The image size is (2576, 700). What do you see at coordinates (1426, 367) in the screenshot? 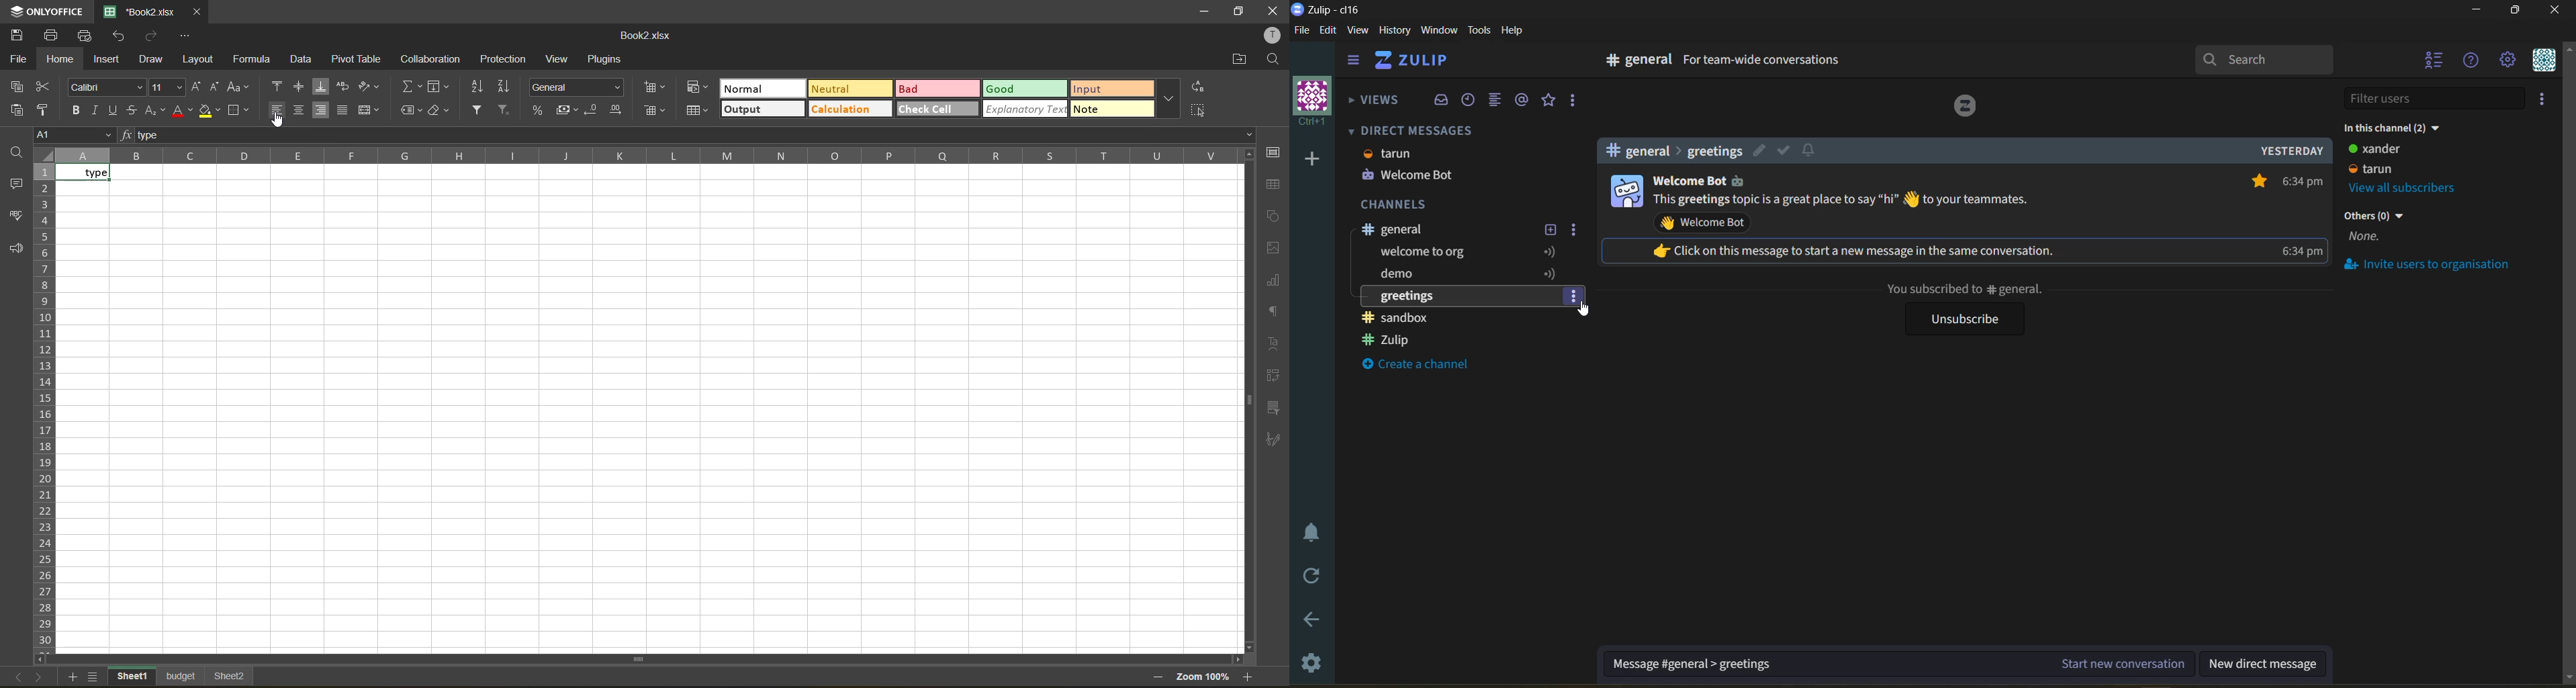
I see `create a channel` at bounding box center [1426, 367].